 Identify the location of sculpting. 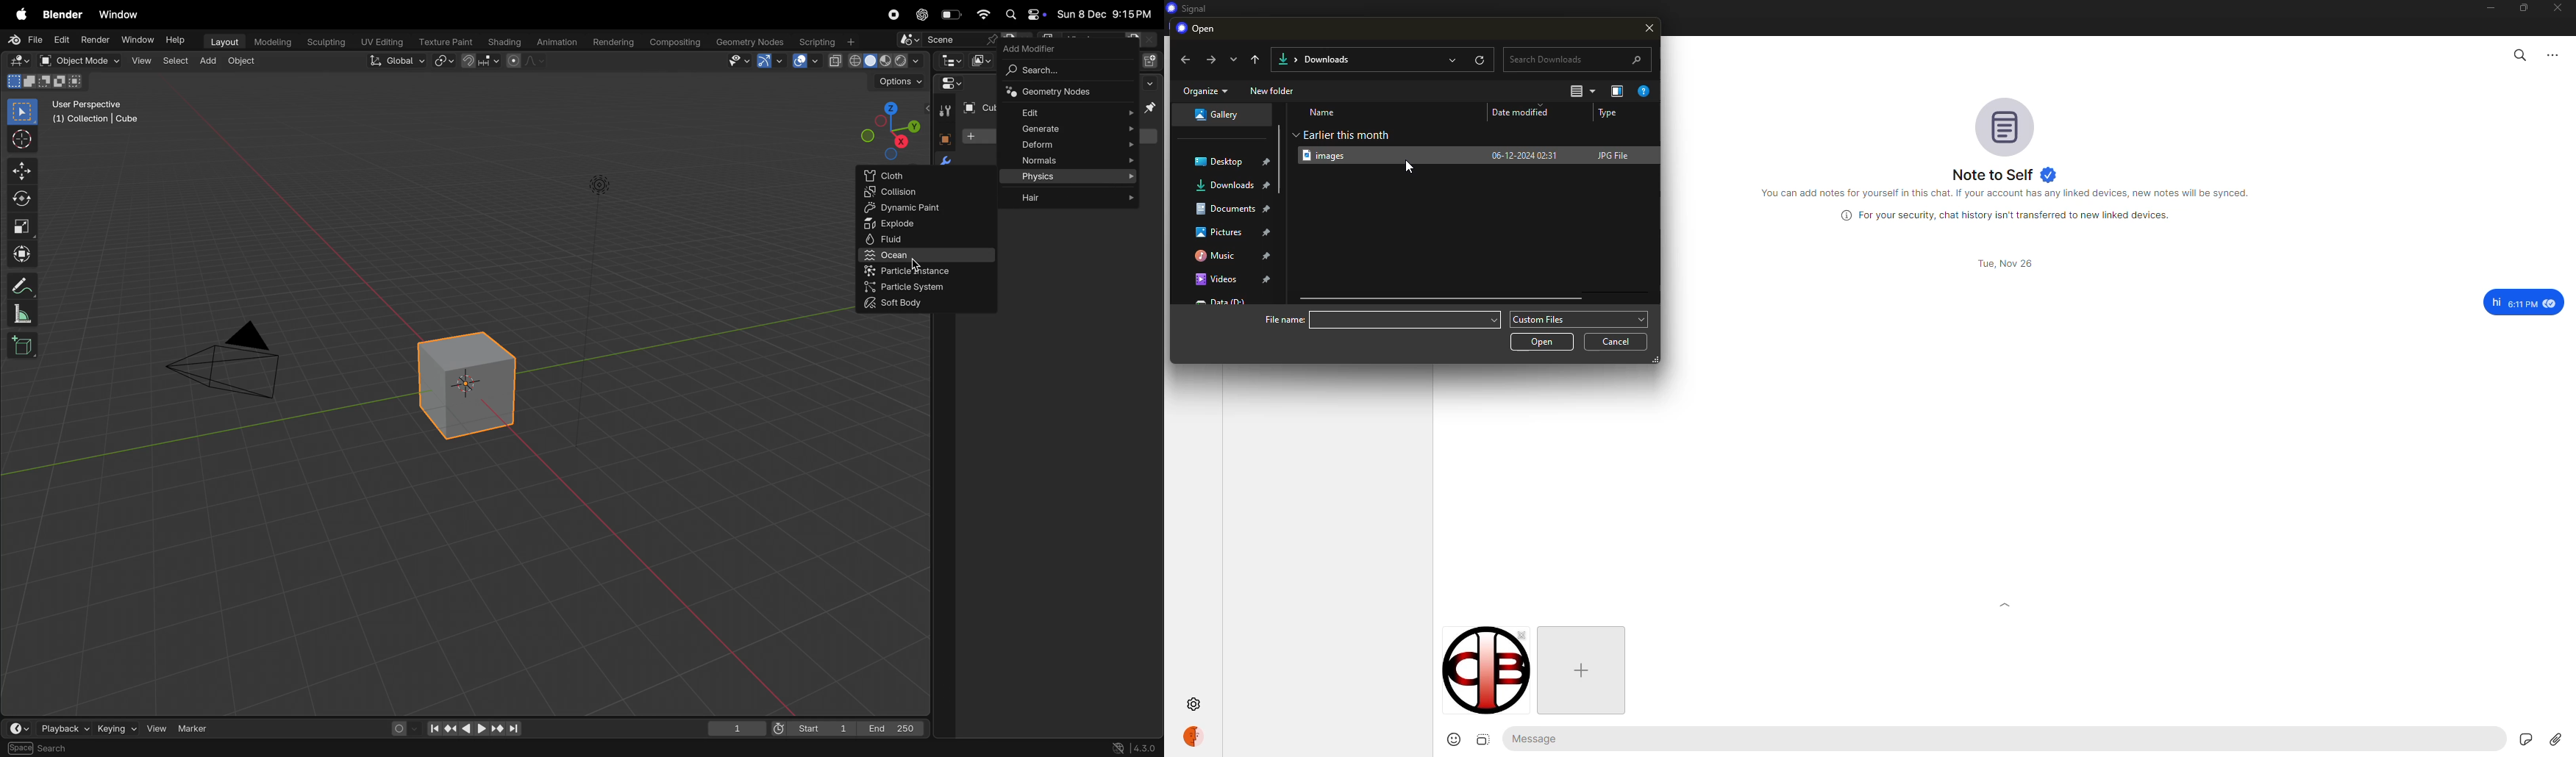
(326, 41).